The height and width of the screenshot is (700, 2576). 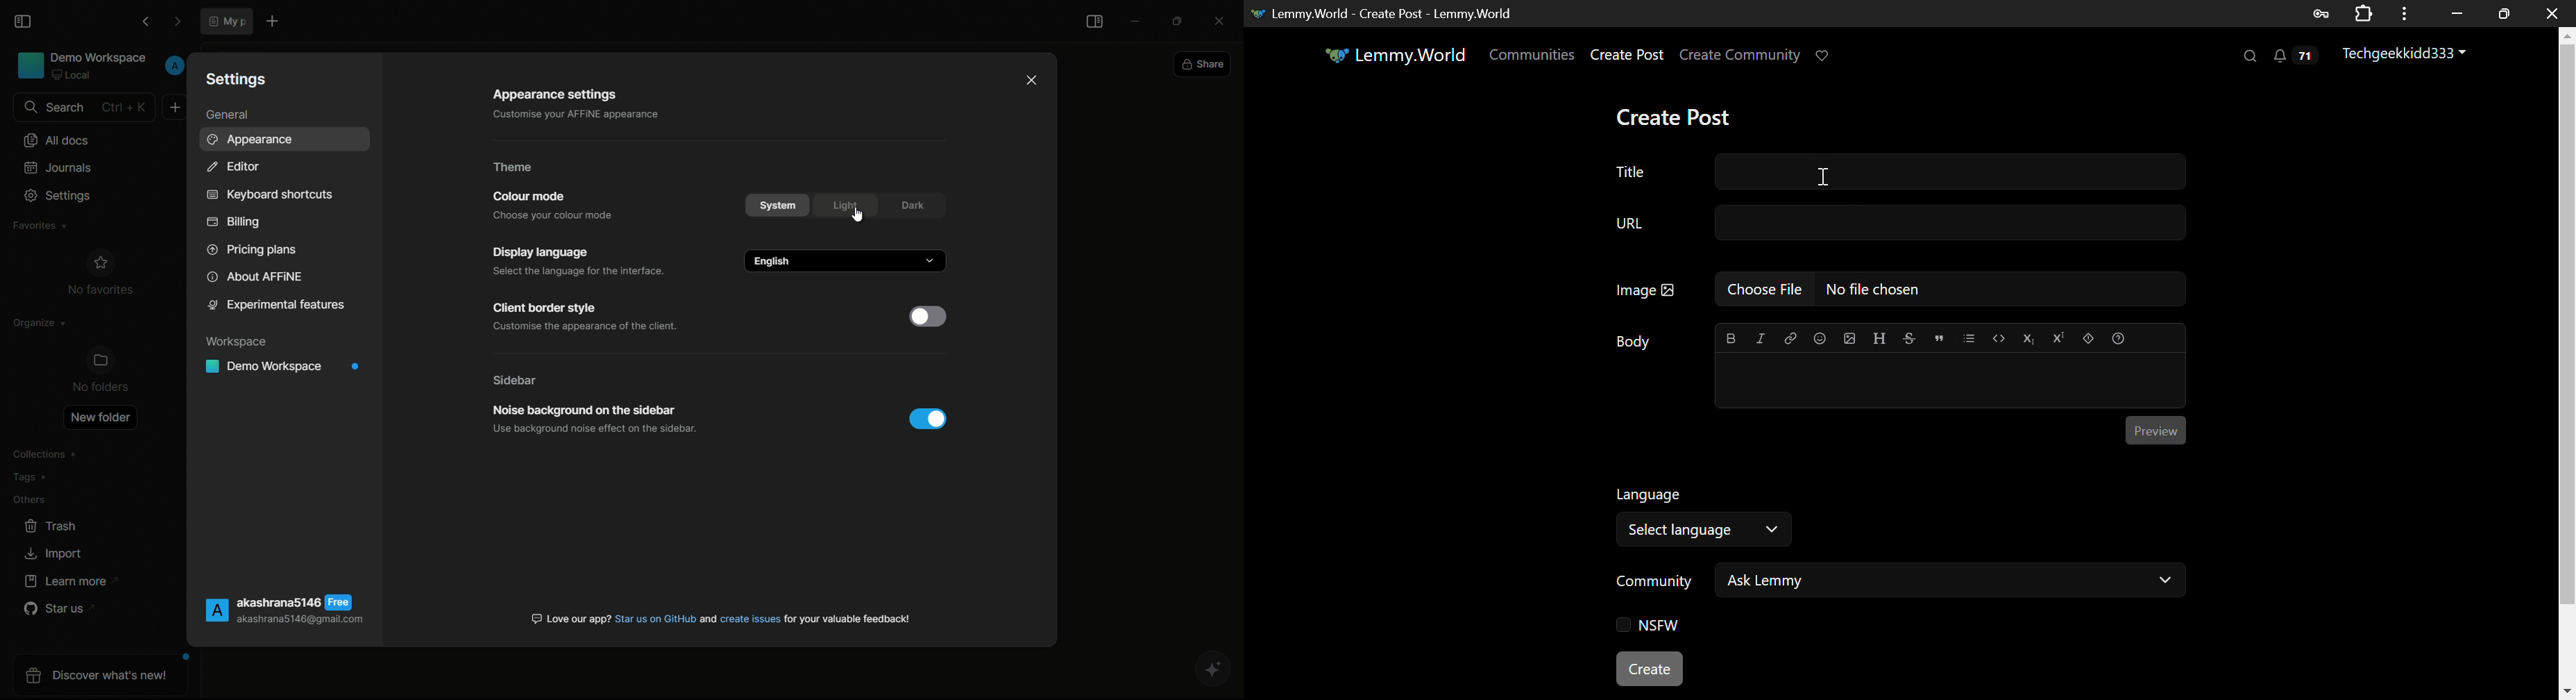 I want to click on Notifications, so click(x=2298, y=56).